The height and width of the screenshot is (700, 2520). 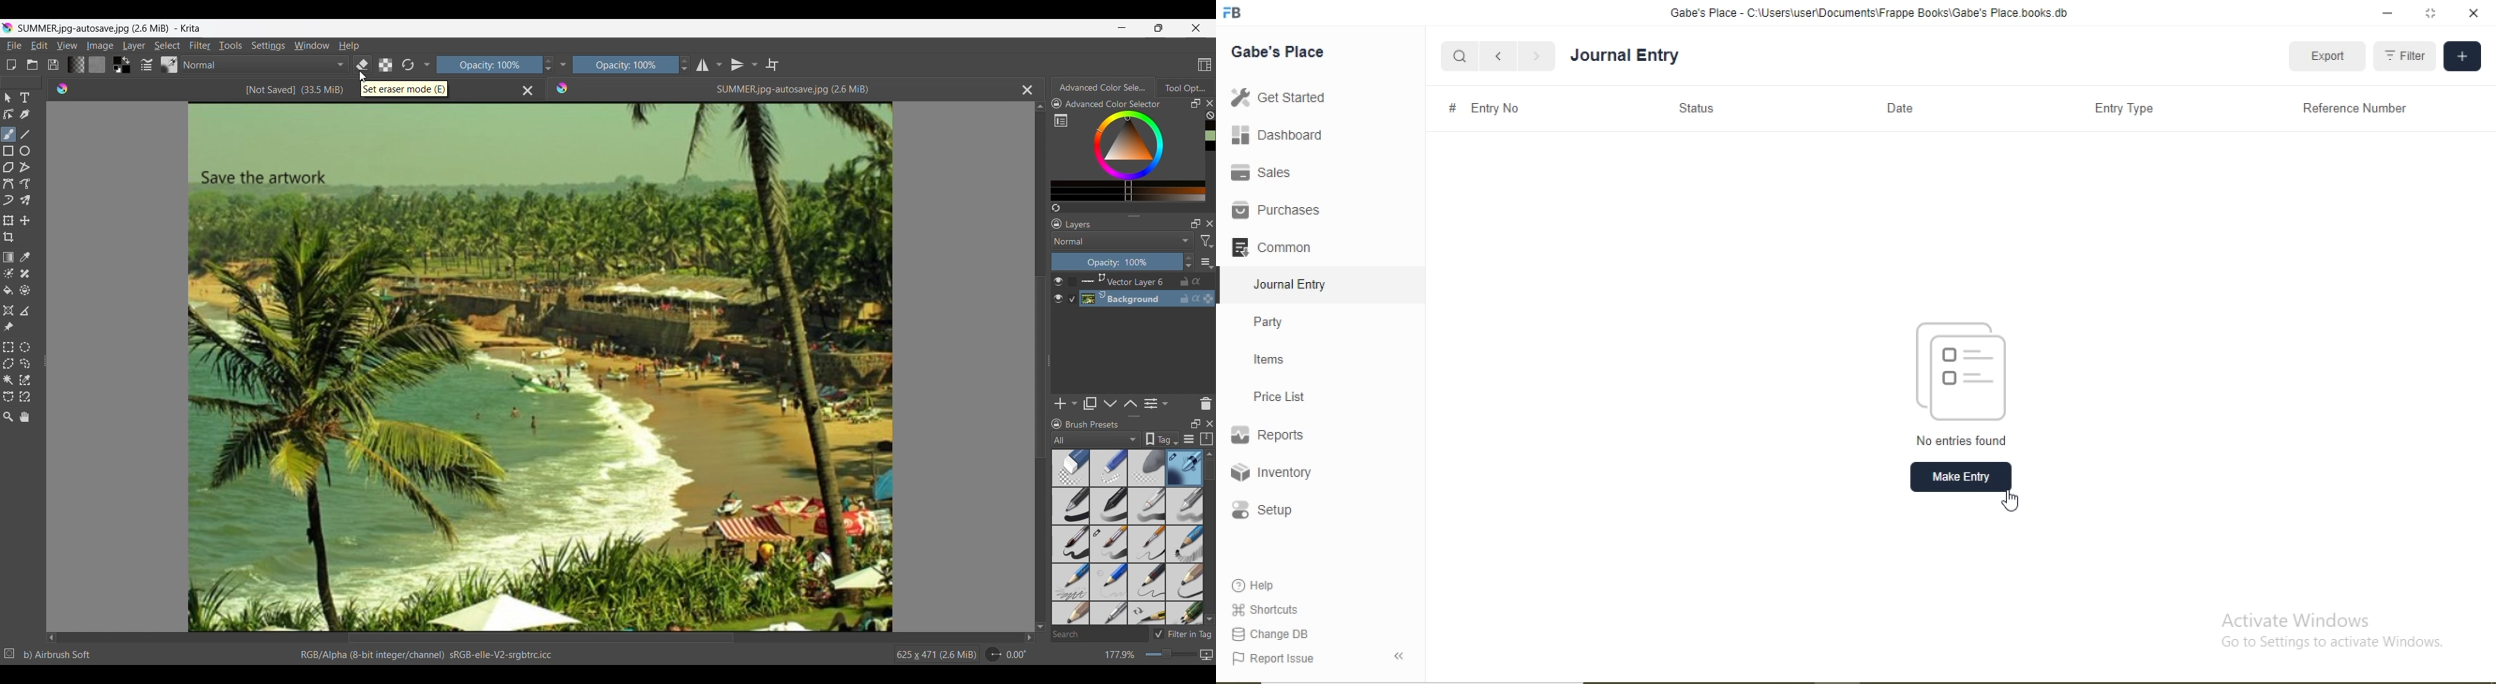 What do you see at coordinates (2122, 109) in the screenshot?
I see `Entry Type` at bounding box center [2122, 109].